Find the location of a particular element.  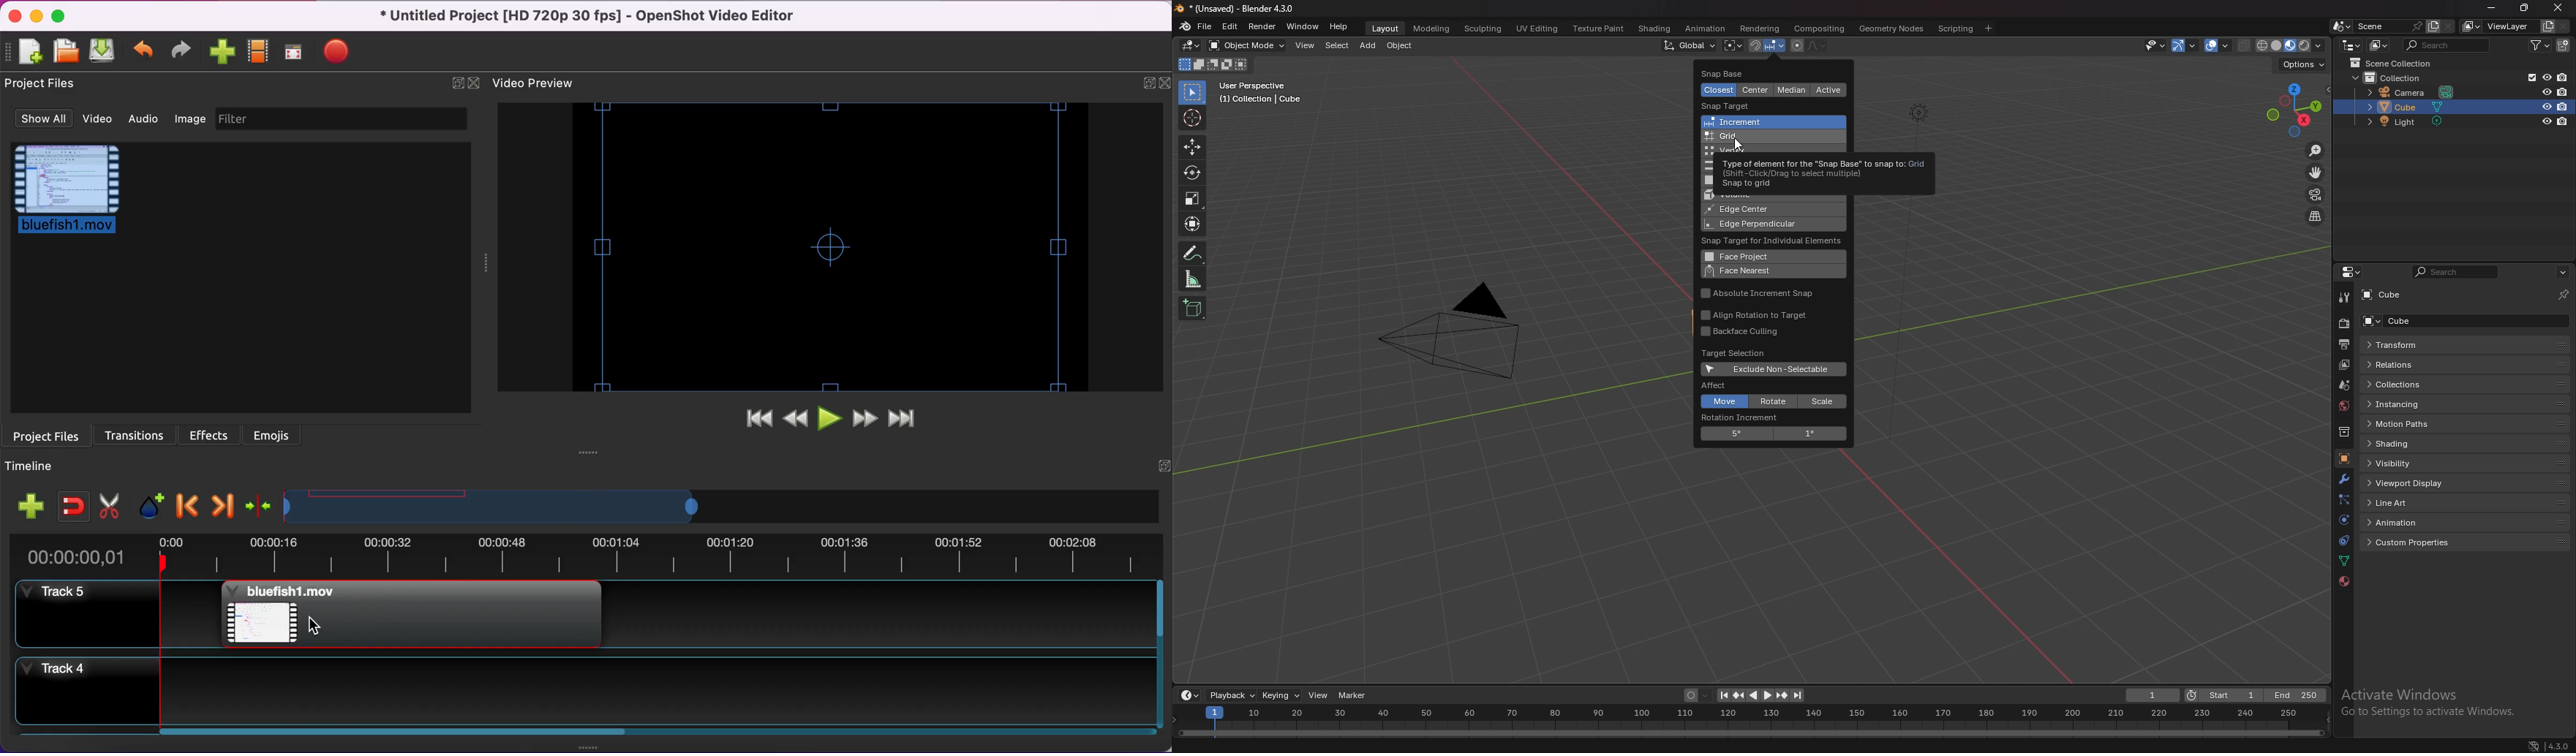

scripting is located at coordinates (1956, 28).